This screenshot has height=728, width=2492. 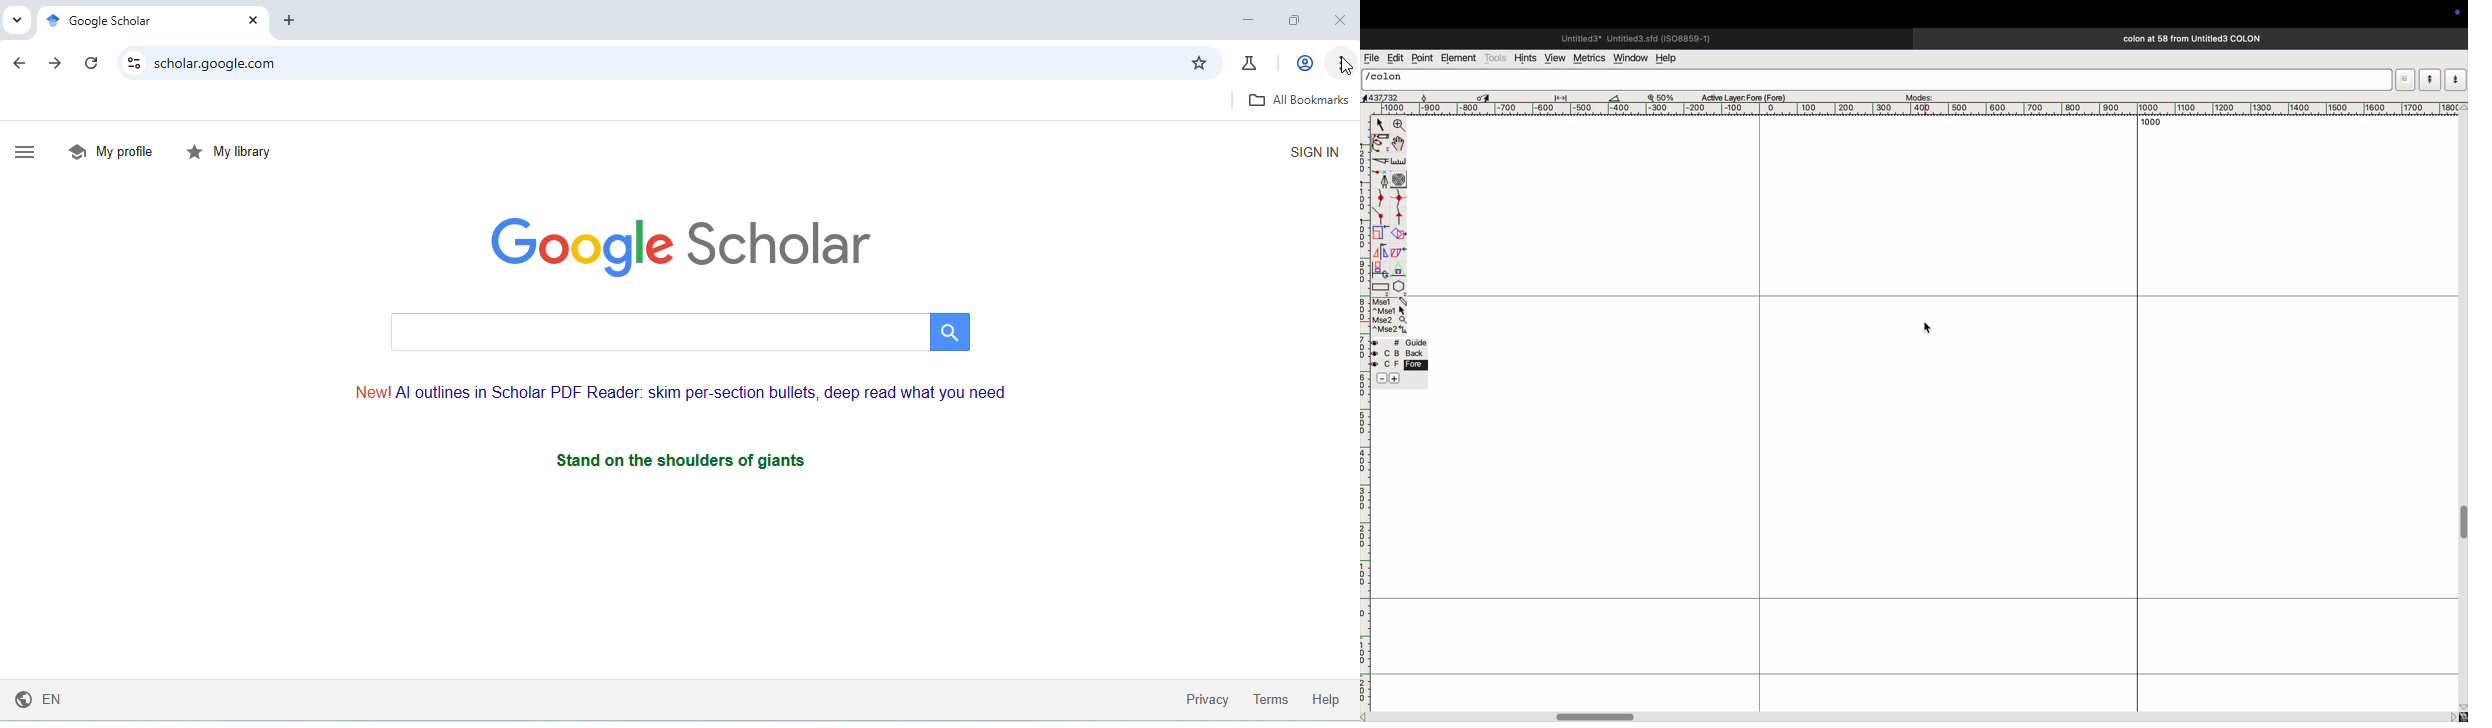 What do you see at coordinates (1398, 144) in the screenshot?
I see `toogle` at bounding box center [1398, 144].